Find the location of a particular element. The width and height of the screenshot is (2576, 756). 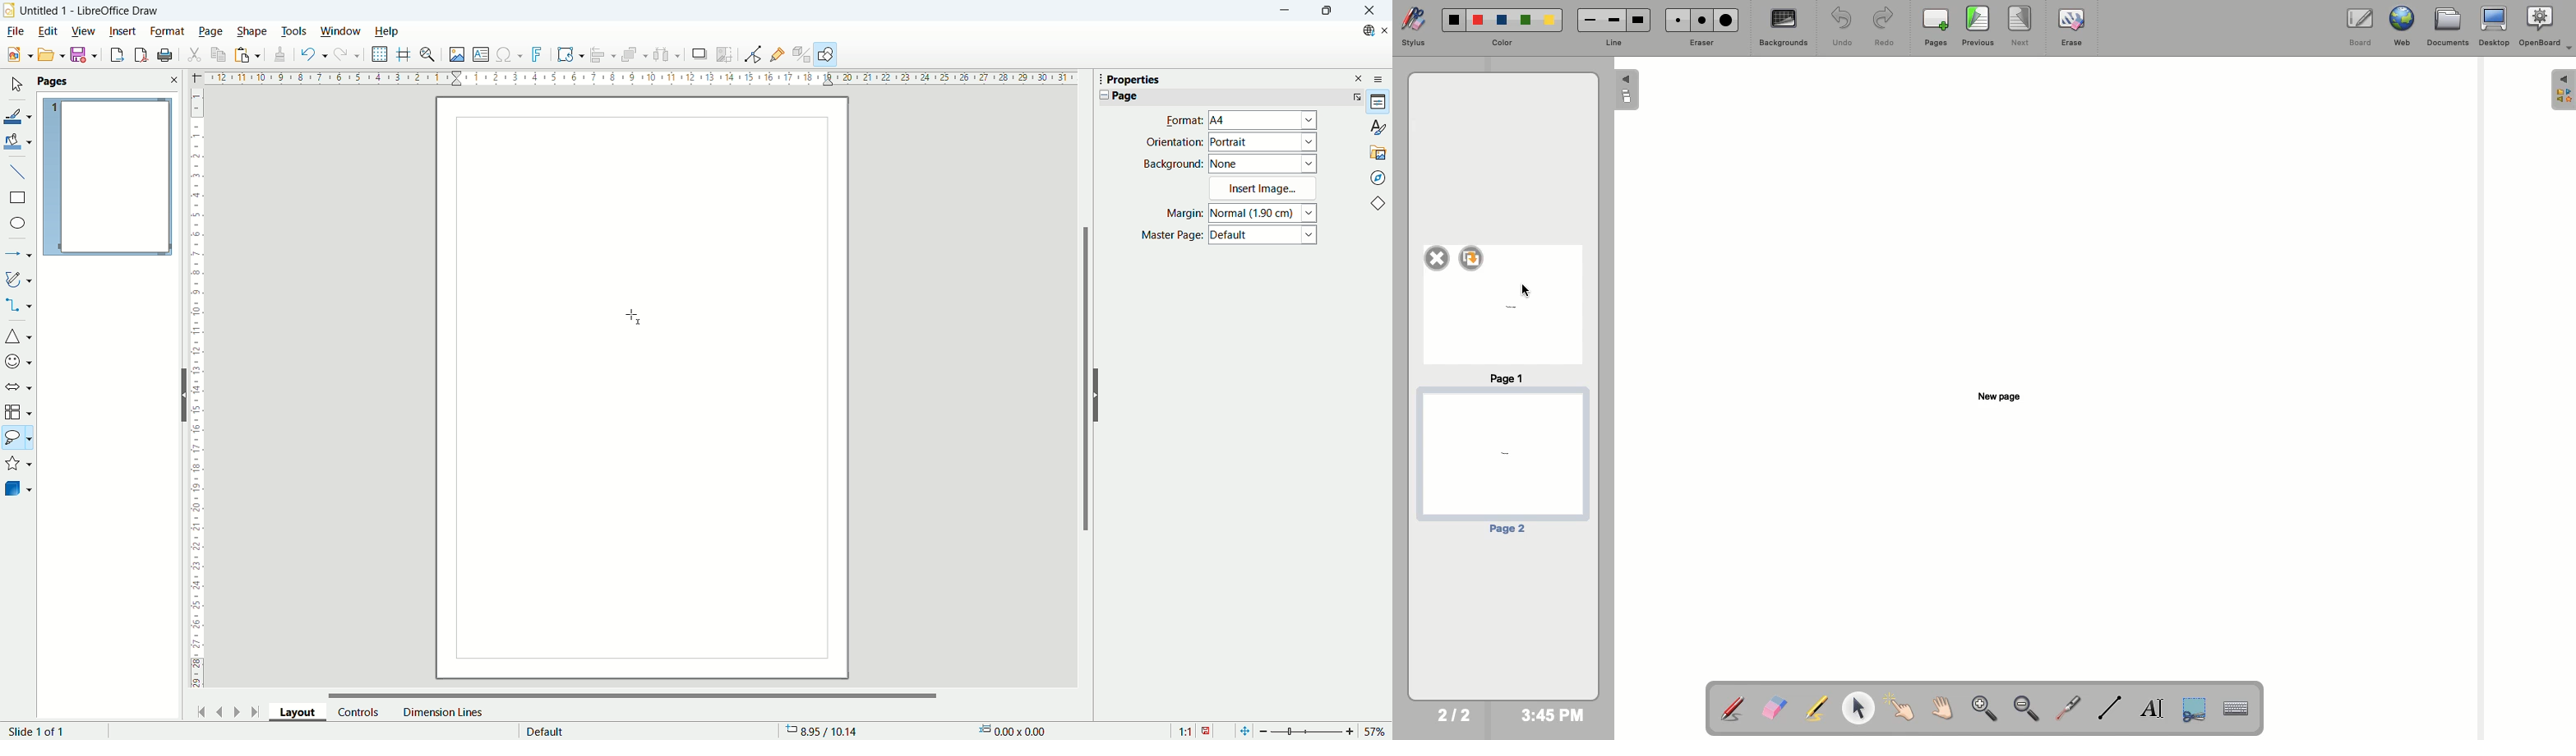

clone formatting is located at coordinates (278, 55).